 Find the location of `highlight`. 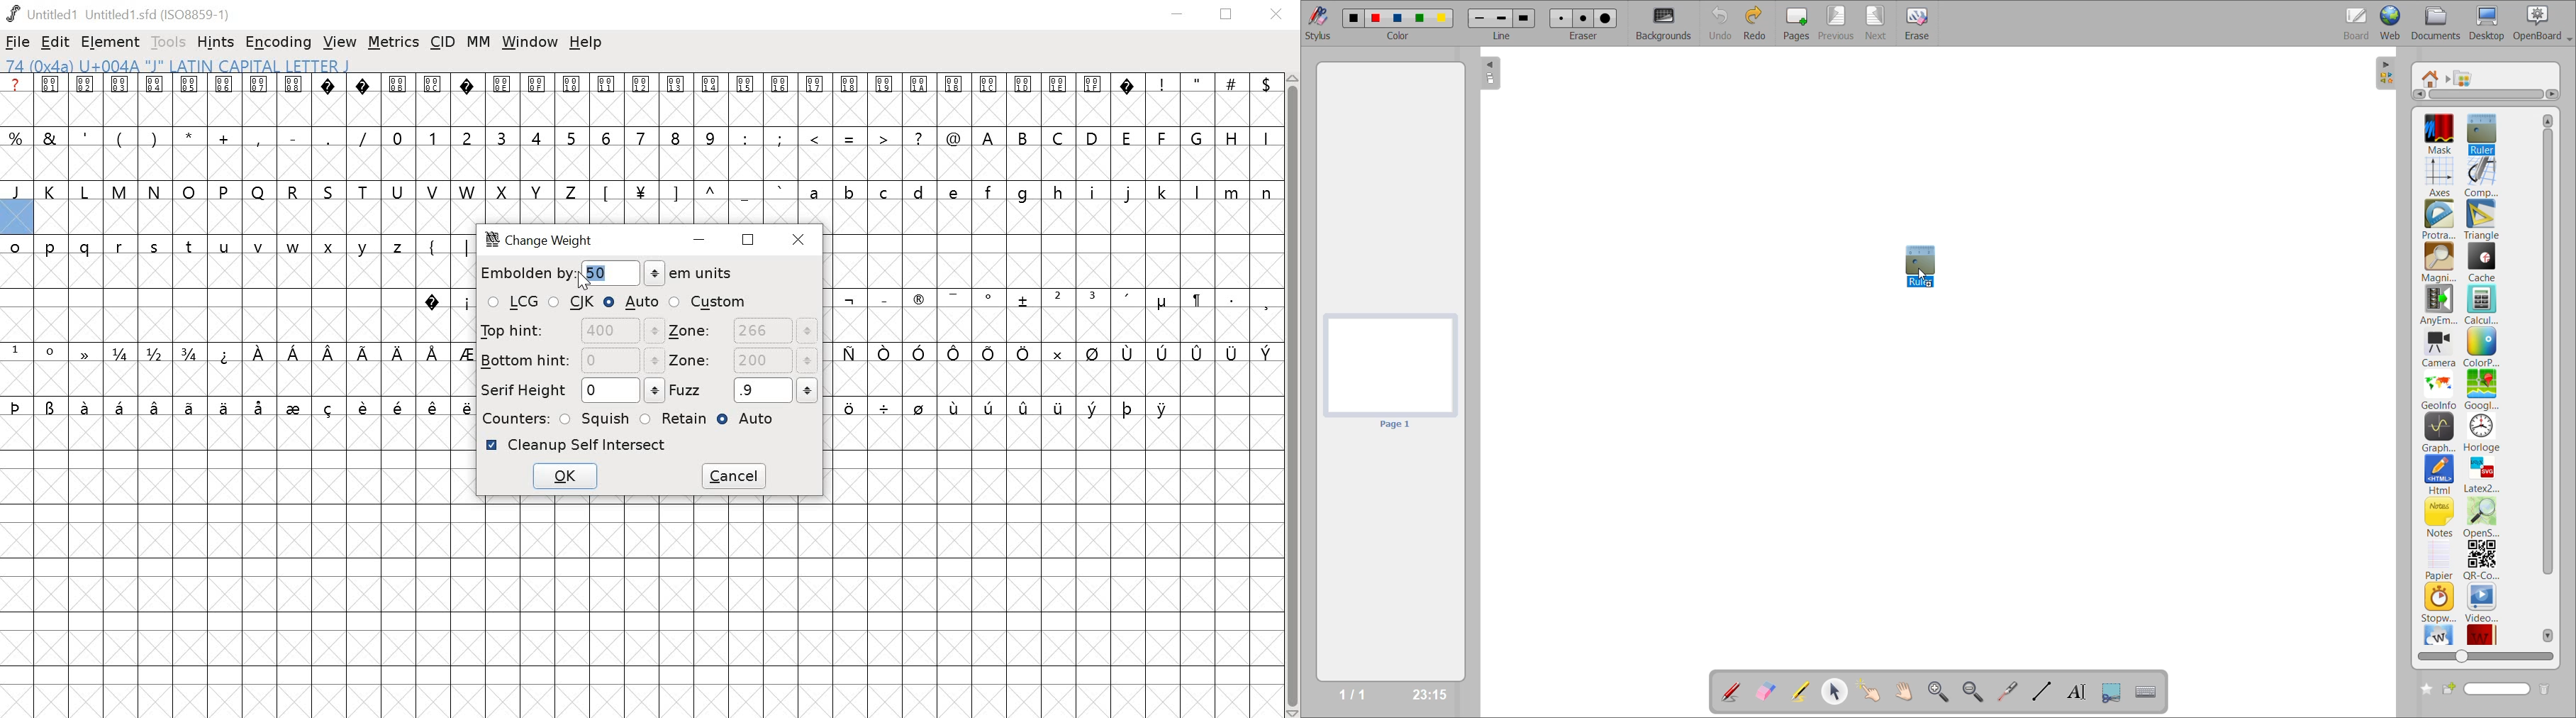

highlight is located at coordinates (1805, 693).